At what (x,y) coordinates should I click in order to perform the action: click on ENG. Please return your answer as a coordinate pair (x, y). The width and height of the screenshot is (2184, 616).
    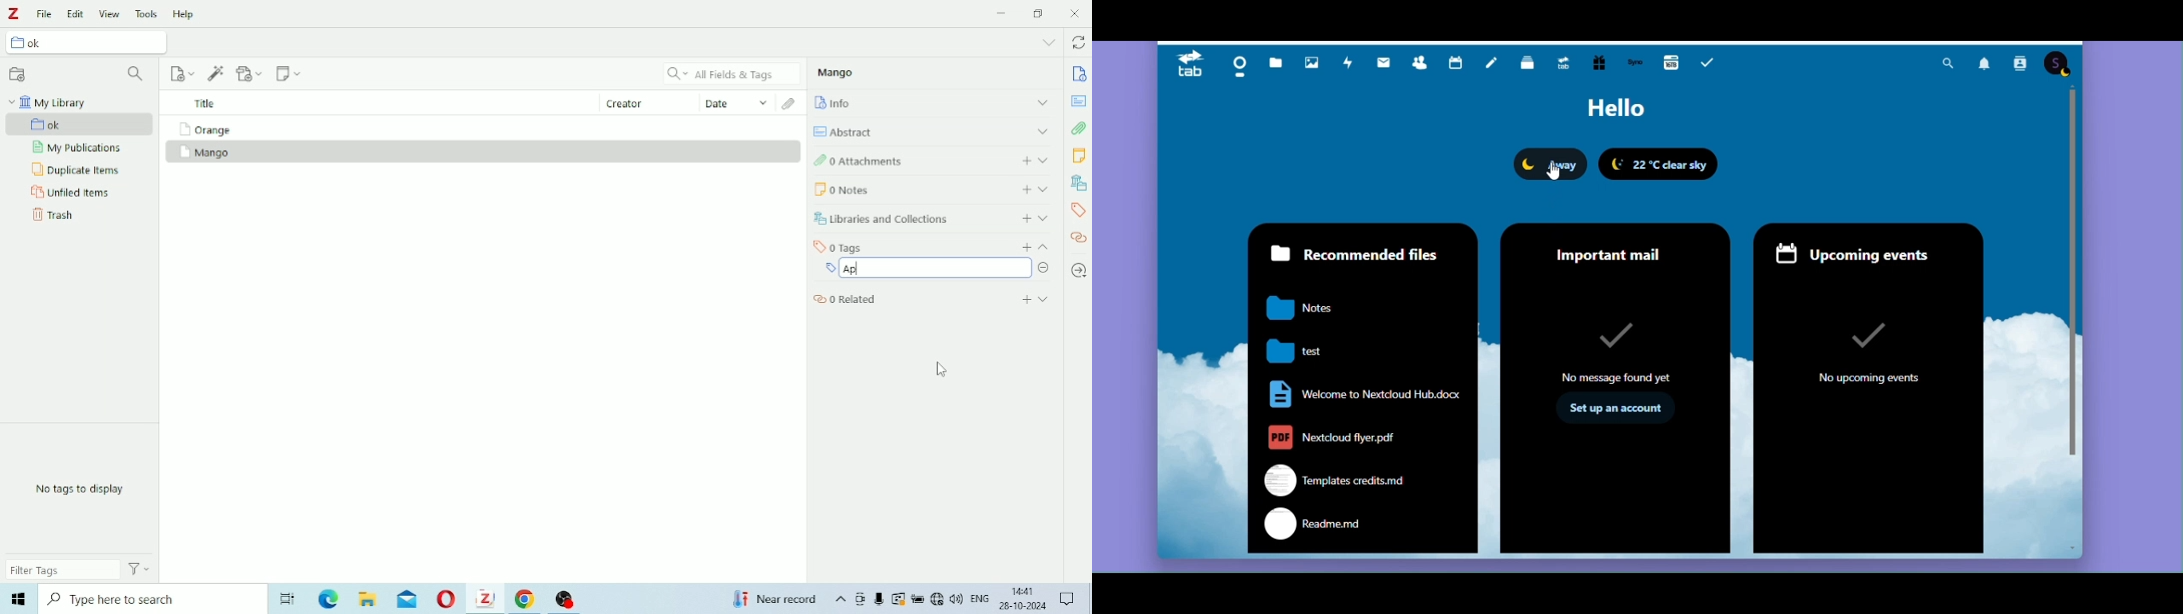
    Looking at the image, I should click on (983, 597).